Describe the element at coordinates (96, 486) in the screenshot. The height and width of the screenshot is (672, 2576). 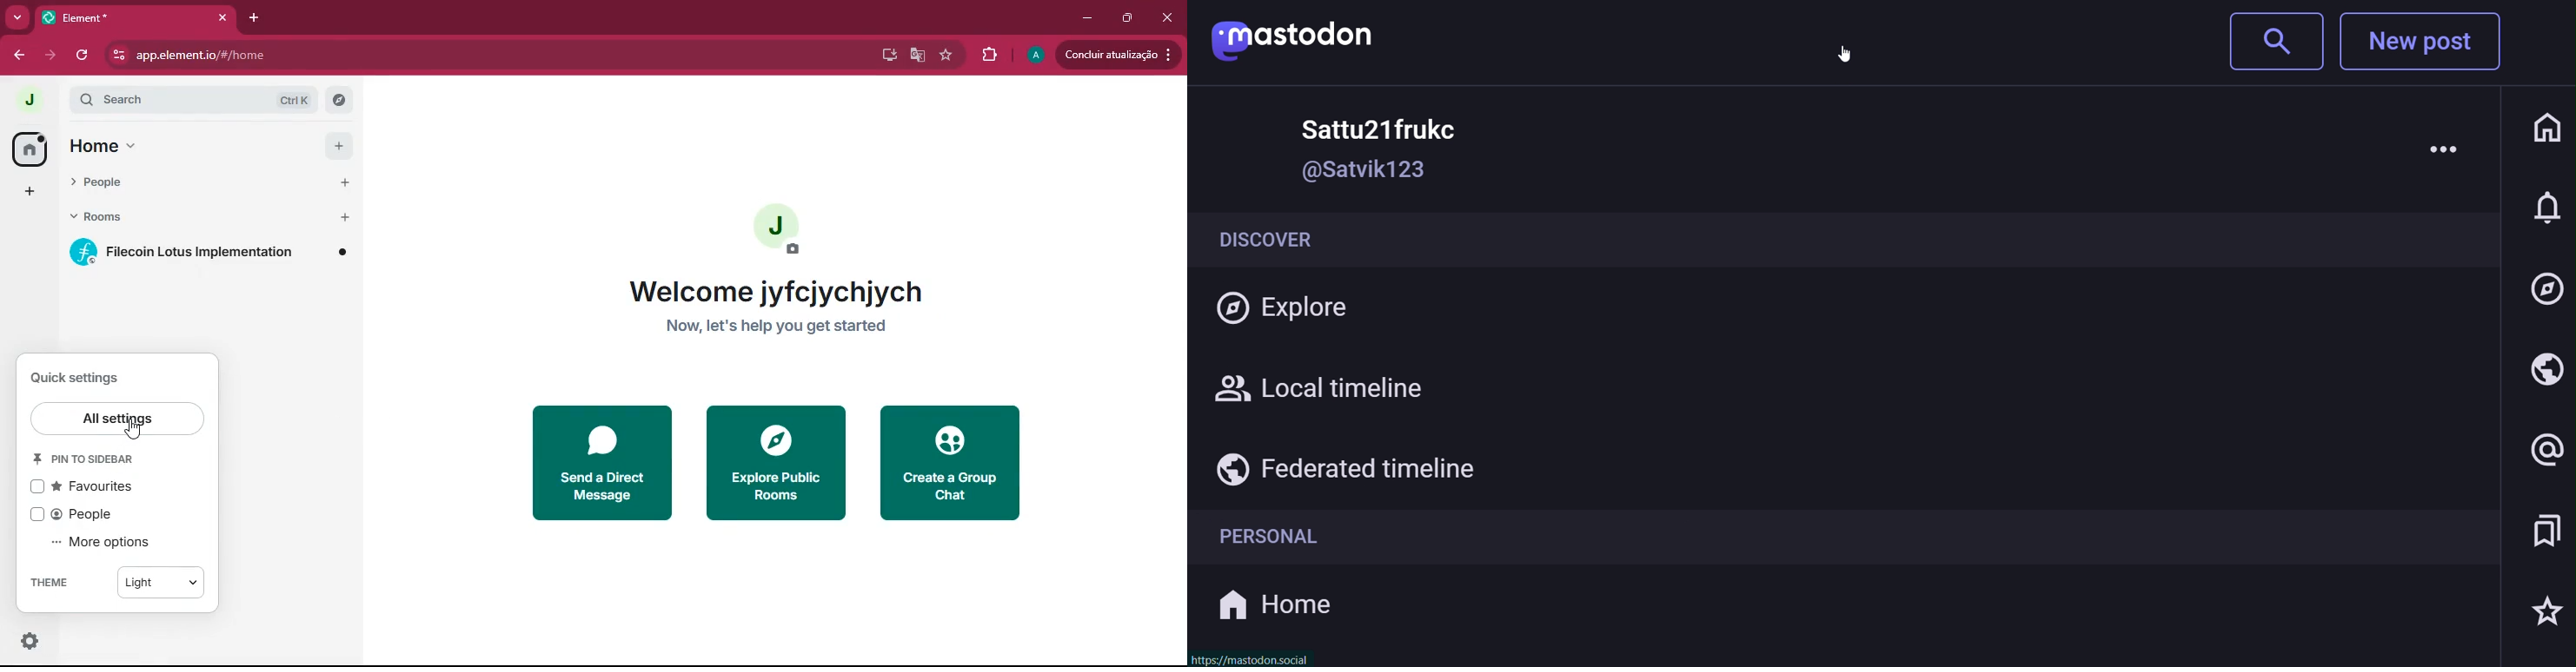
I see `favourites` at that location.